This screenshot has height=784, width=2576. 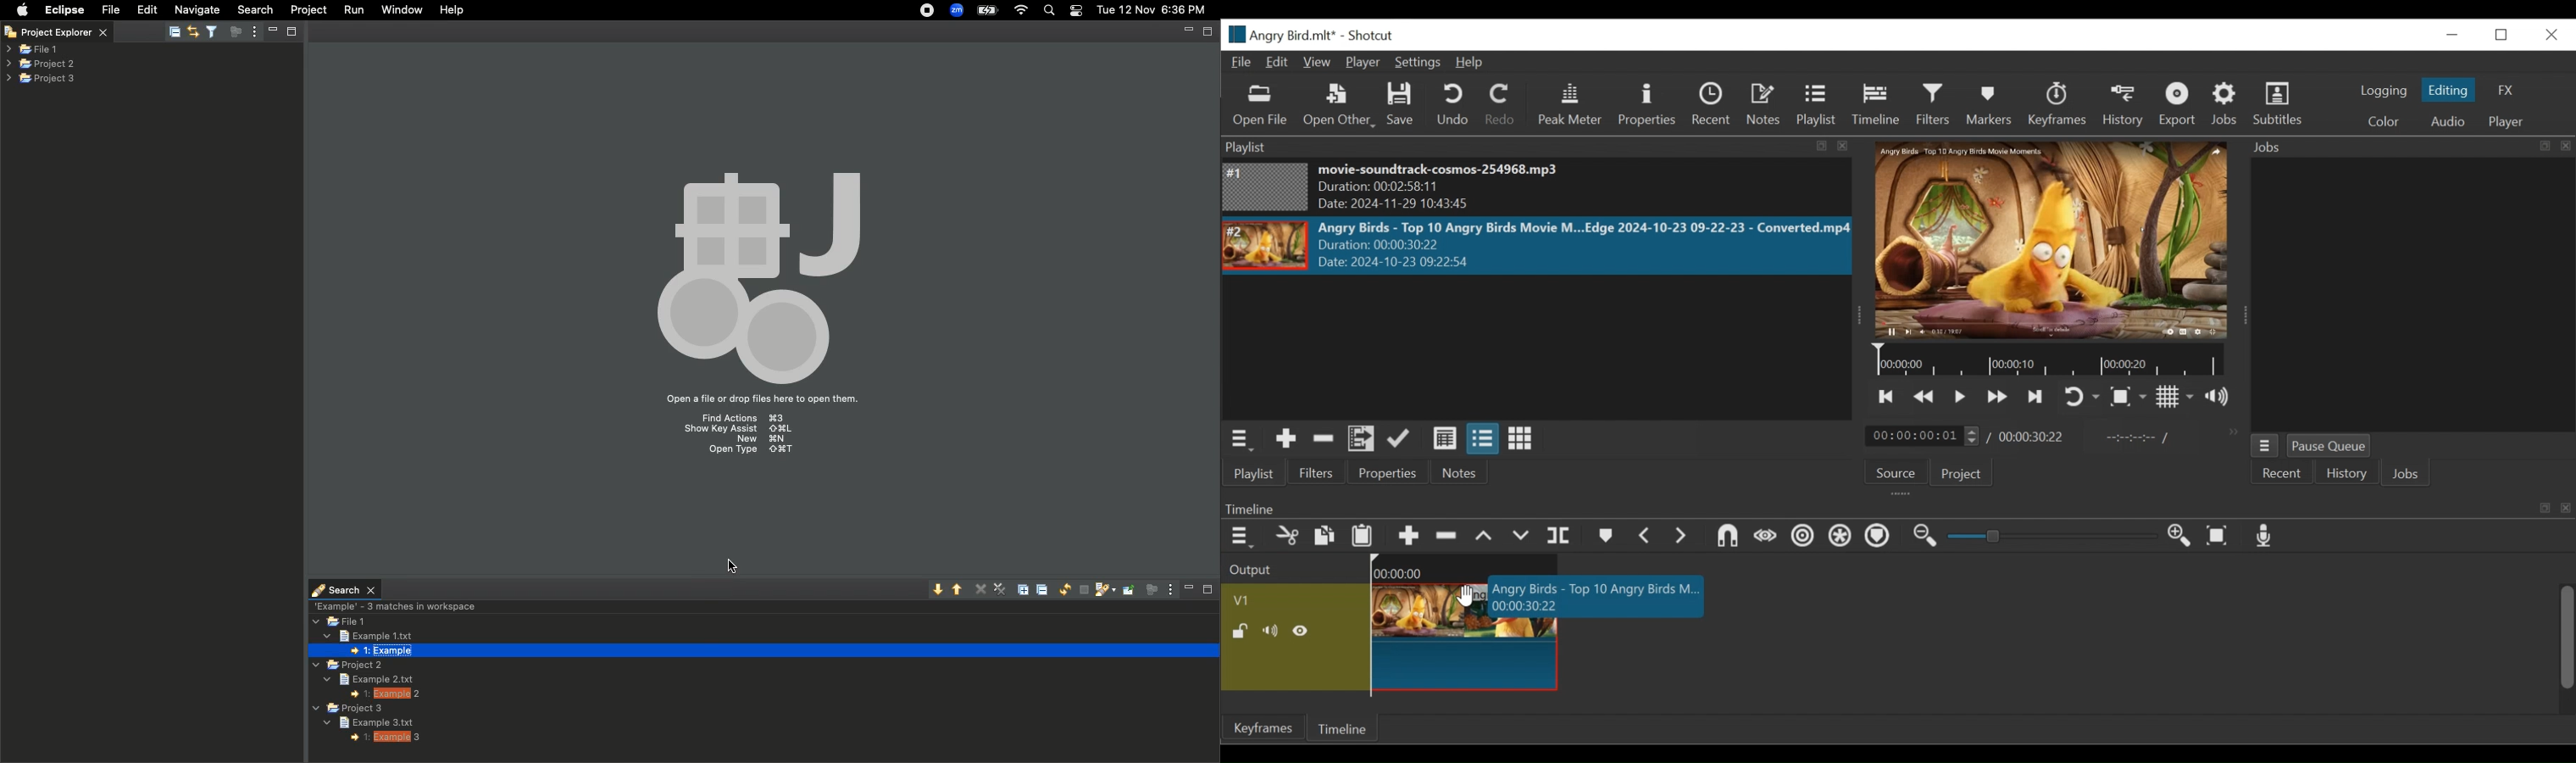 What do you see at coordinates (1878, 538) in the screenshot?
I see `Ripple Markers` at bounding box center [1878, 538].